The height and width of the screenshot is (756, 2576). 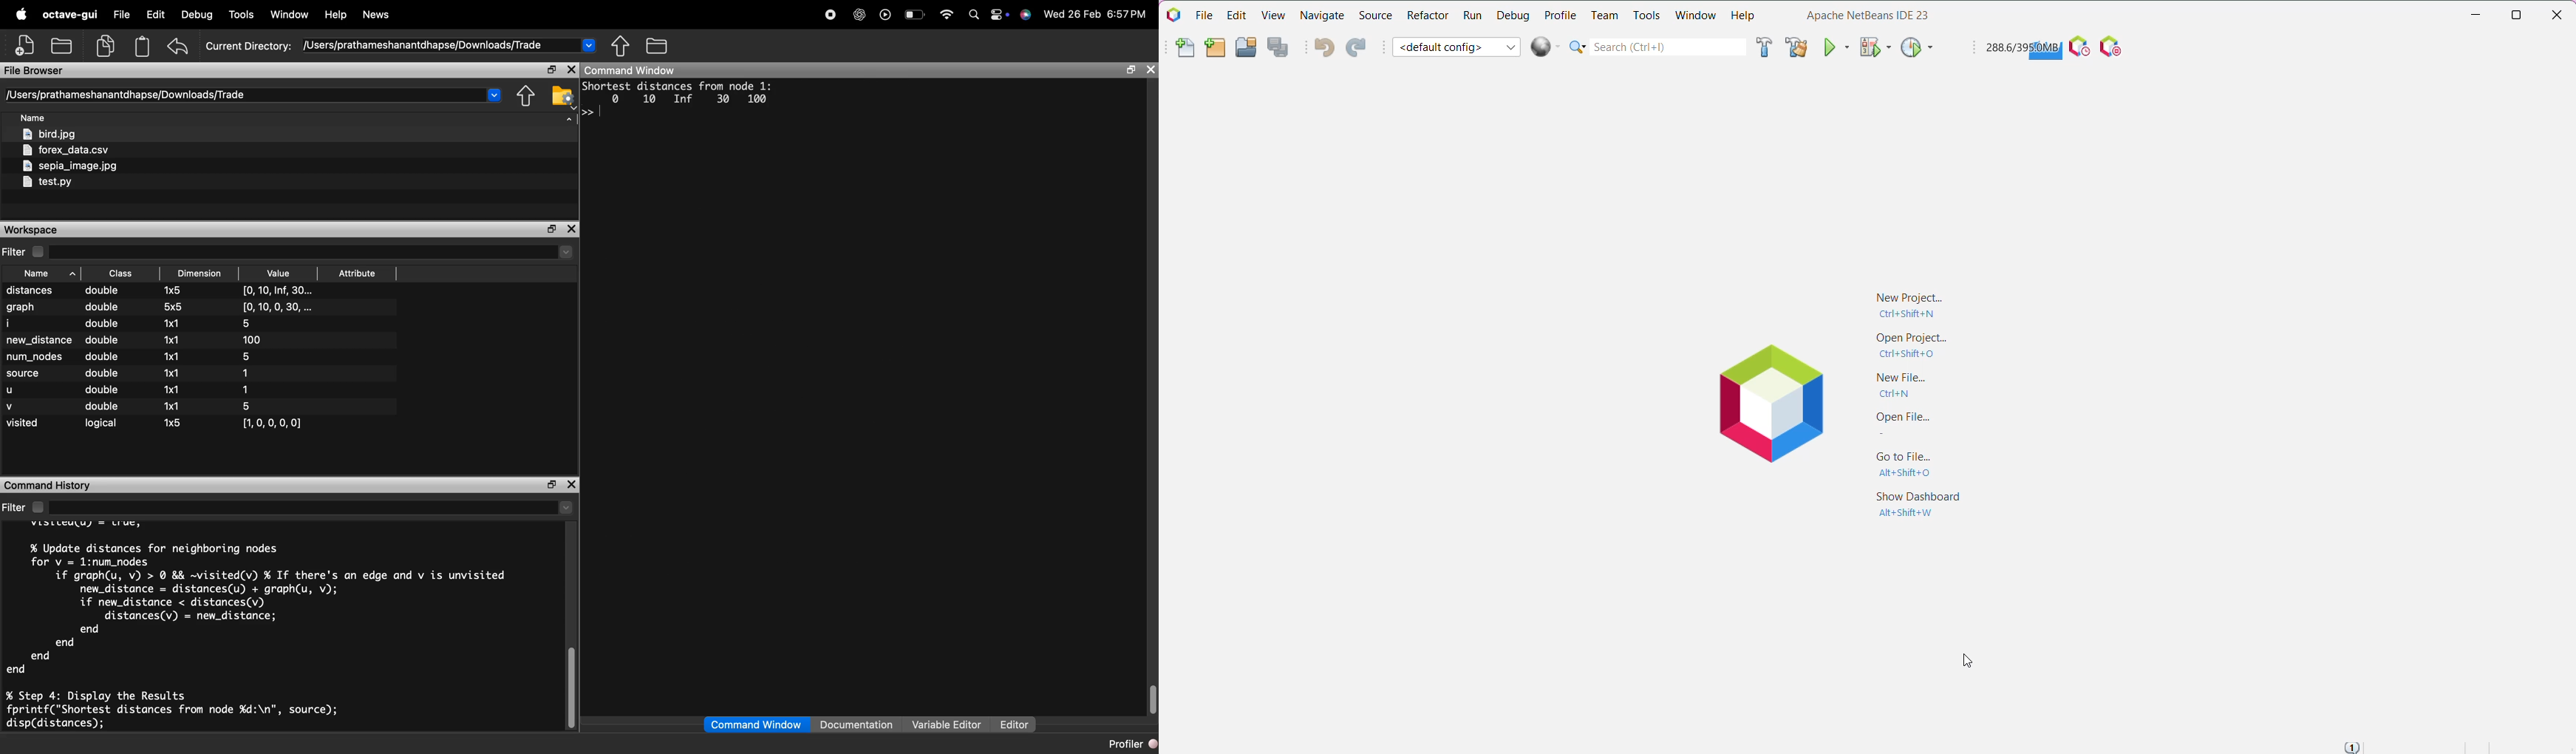 What do you see at coordinates (1151, 70) in the screenshot?
I see `close` at bounding box center [1151, 70].